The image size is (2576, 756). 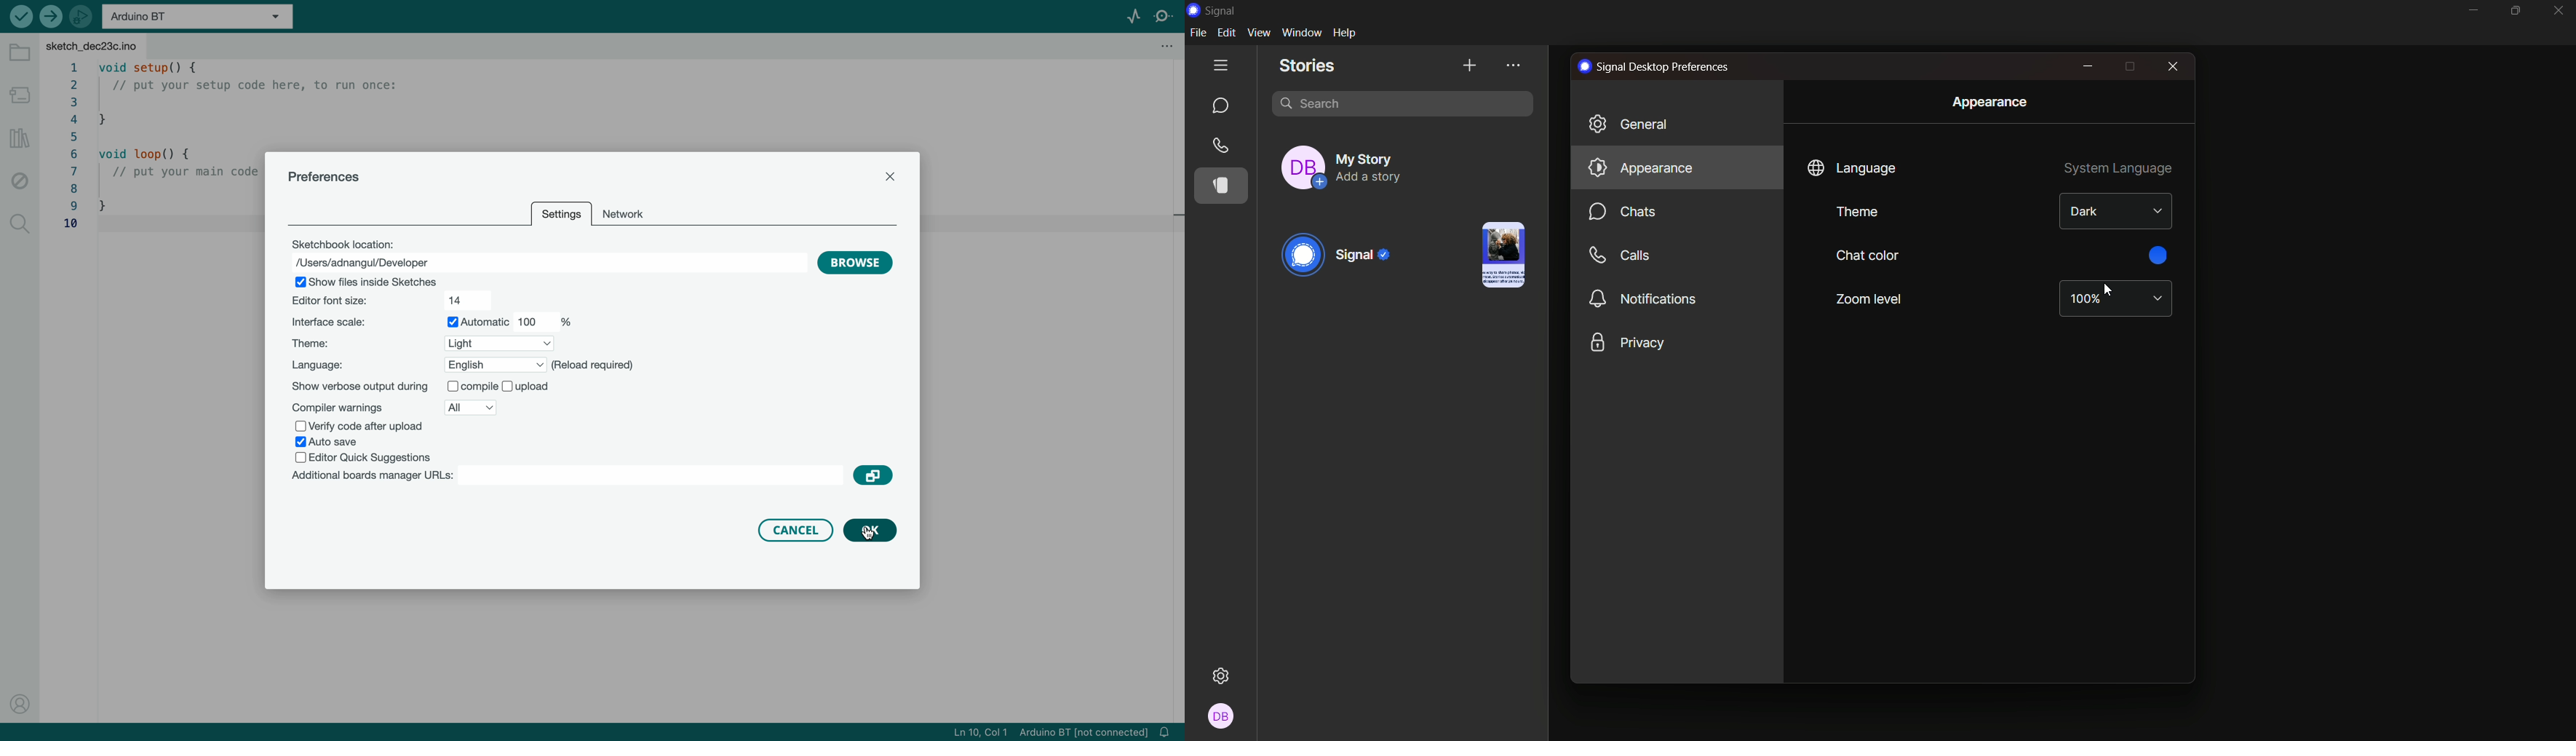 I want to click on system language, so click(x=2120, y=170).